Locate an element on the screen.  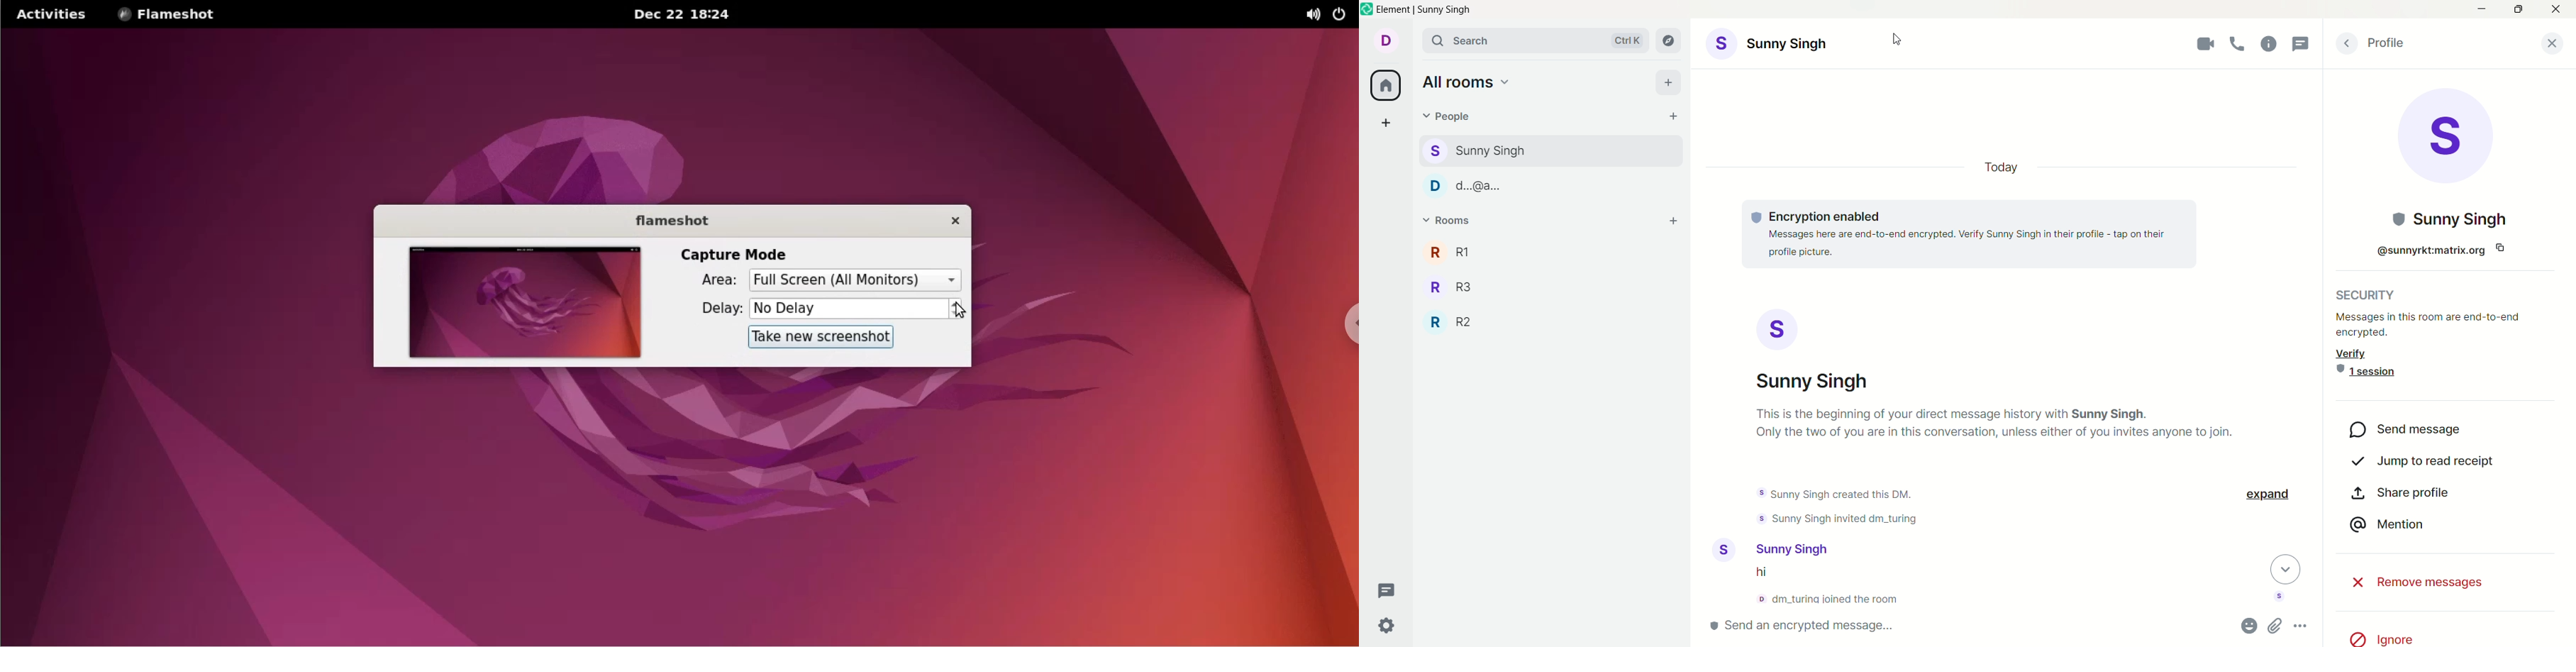
settings is located at coordinates (1389, 625).